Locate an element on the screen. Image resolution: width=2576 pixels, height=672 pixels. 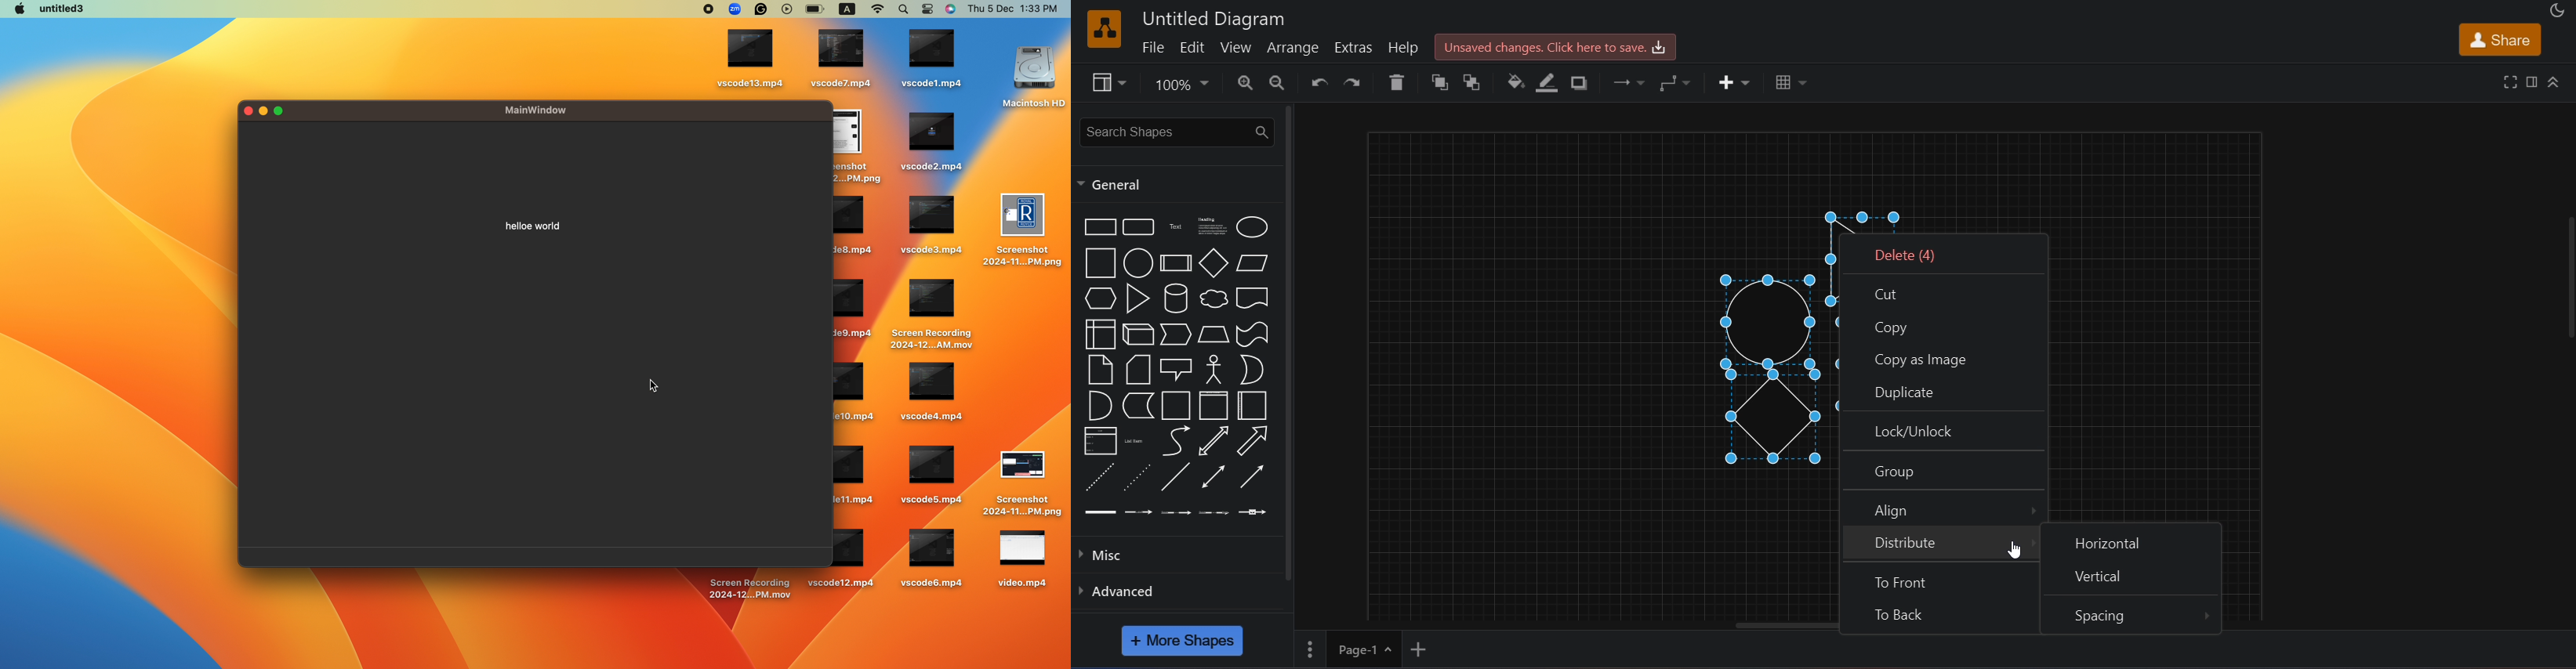
container is located at coordinates (1174, 405).